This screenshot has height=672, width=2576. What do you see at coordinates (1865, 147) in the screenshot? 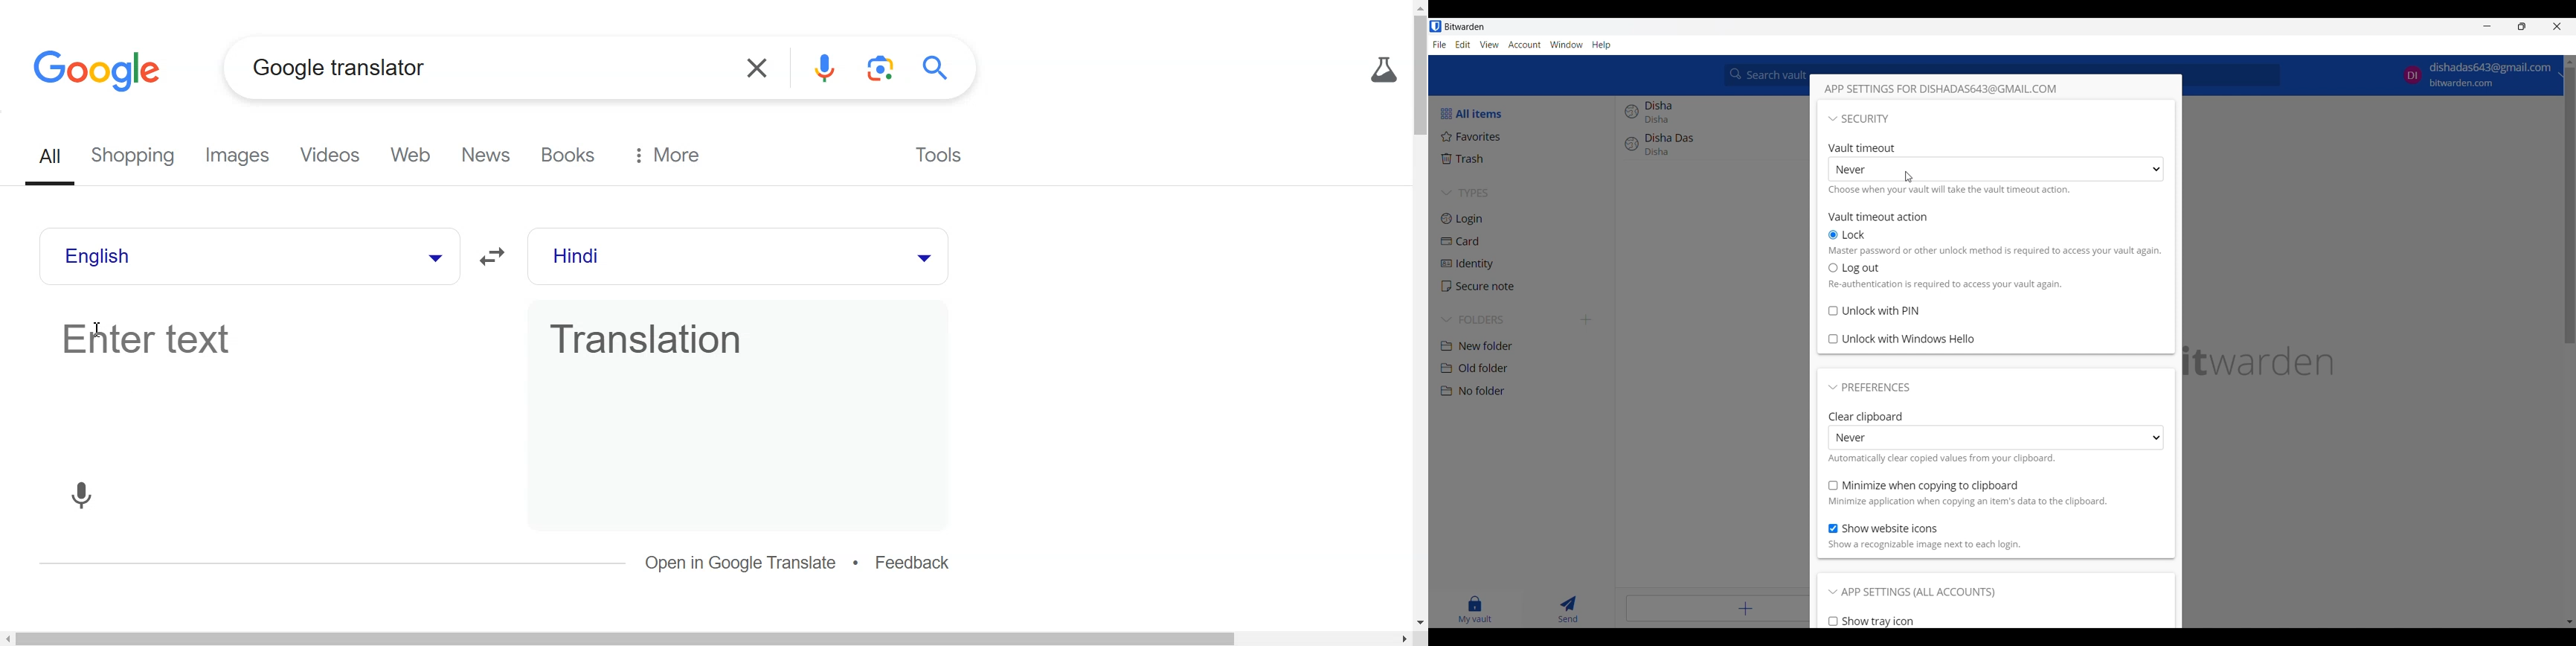
I see `Vault timeout` at bounding box center [1865, 147].